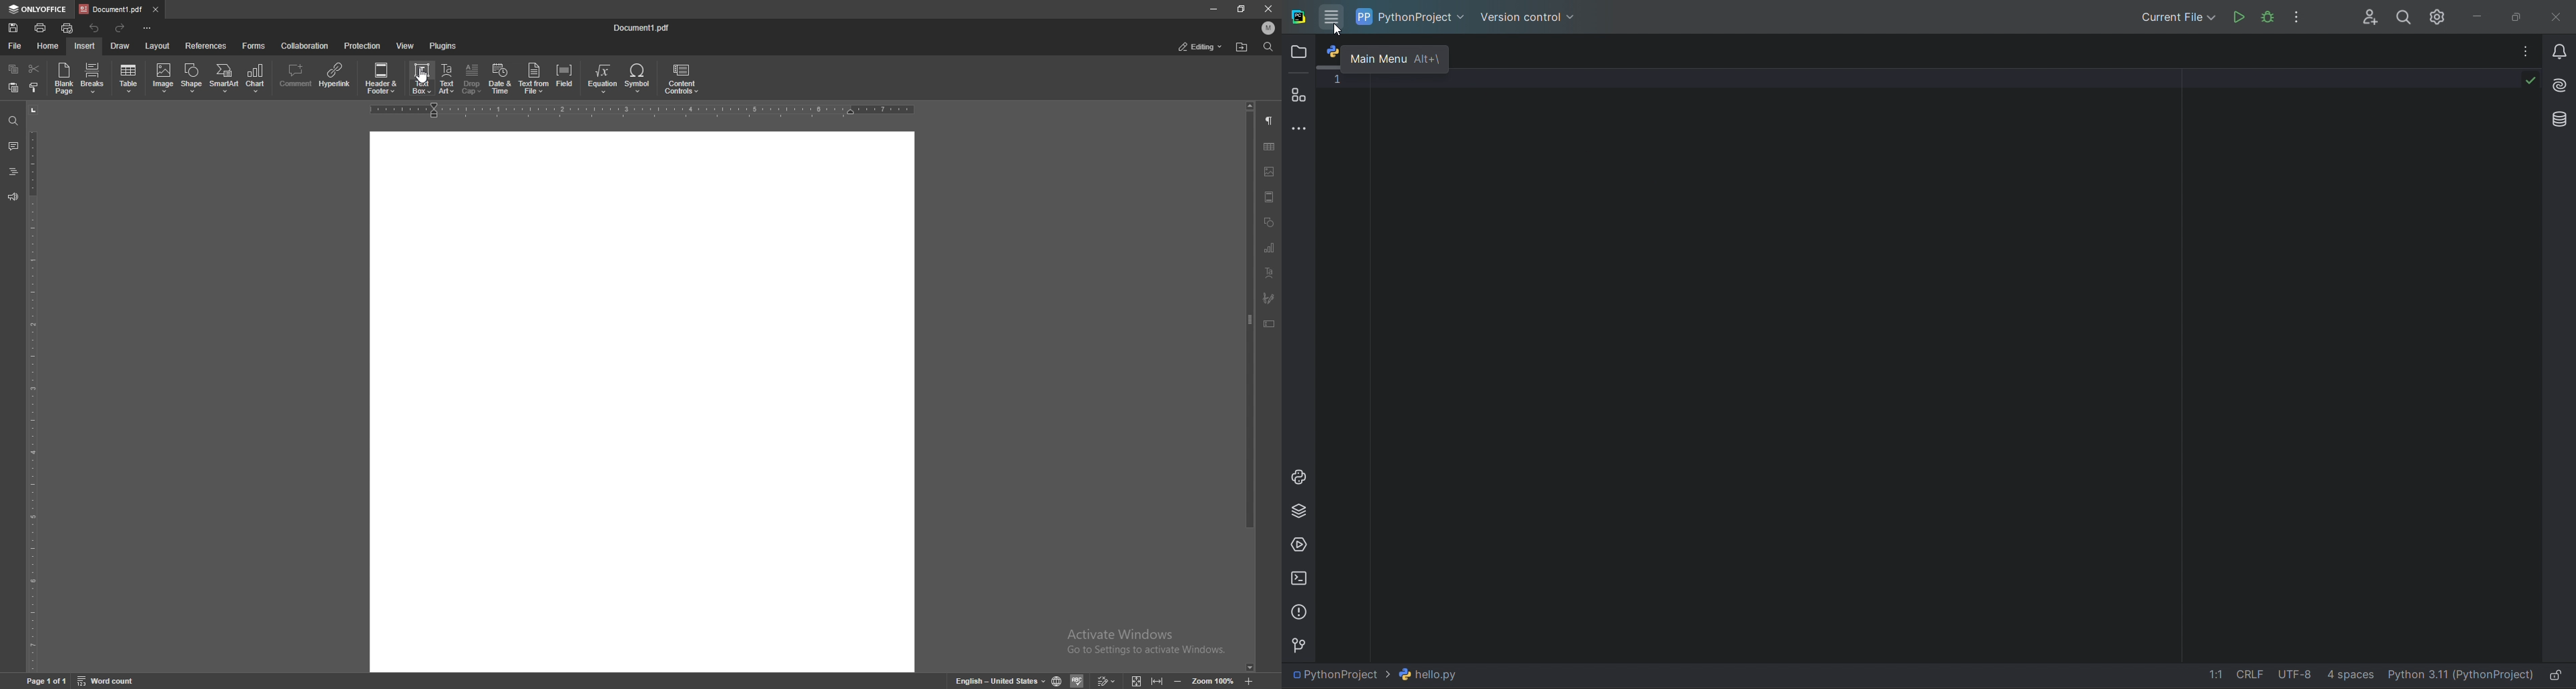 The width and height of the screenshot is (2576, 700). What do you see at coordinates (34, 69) in the screenshot?
I see `cut` at bounding box center [34, 69].